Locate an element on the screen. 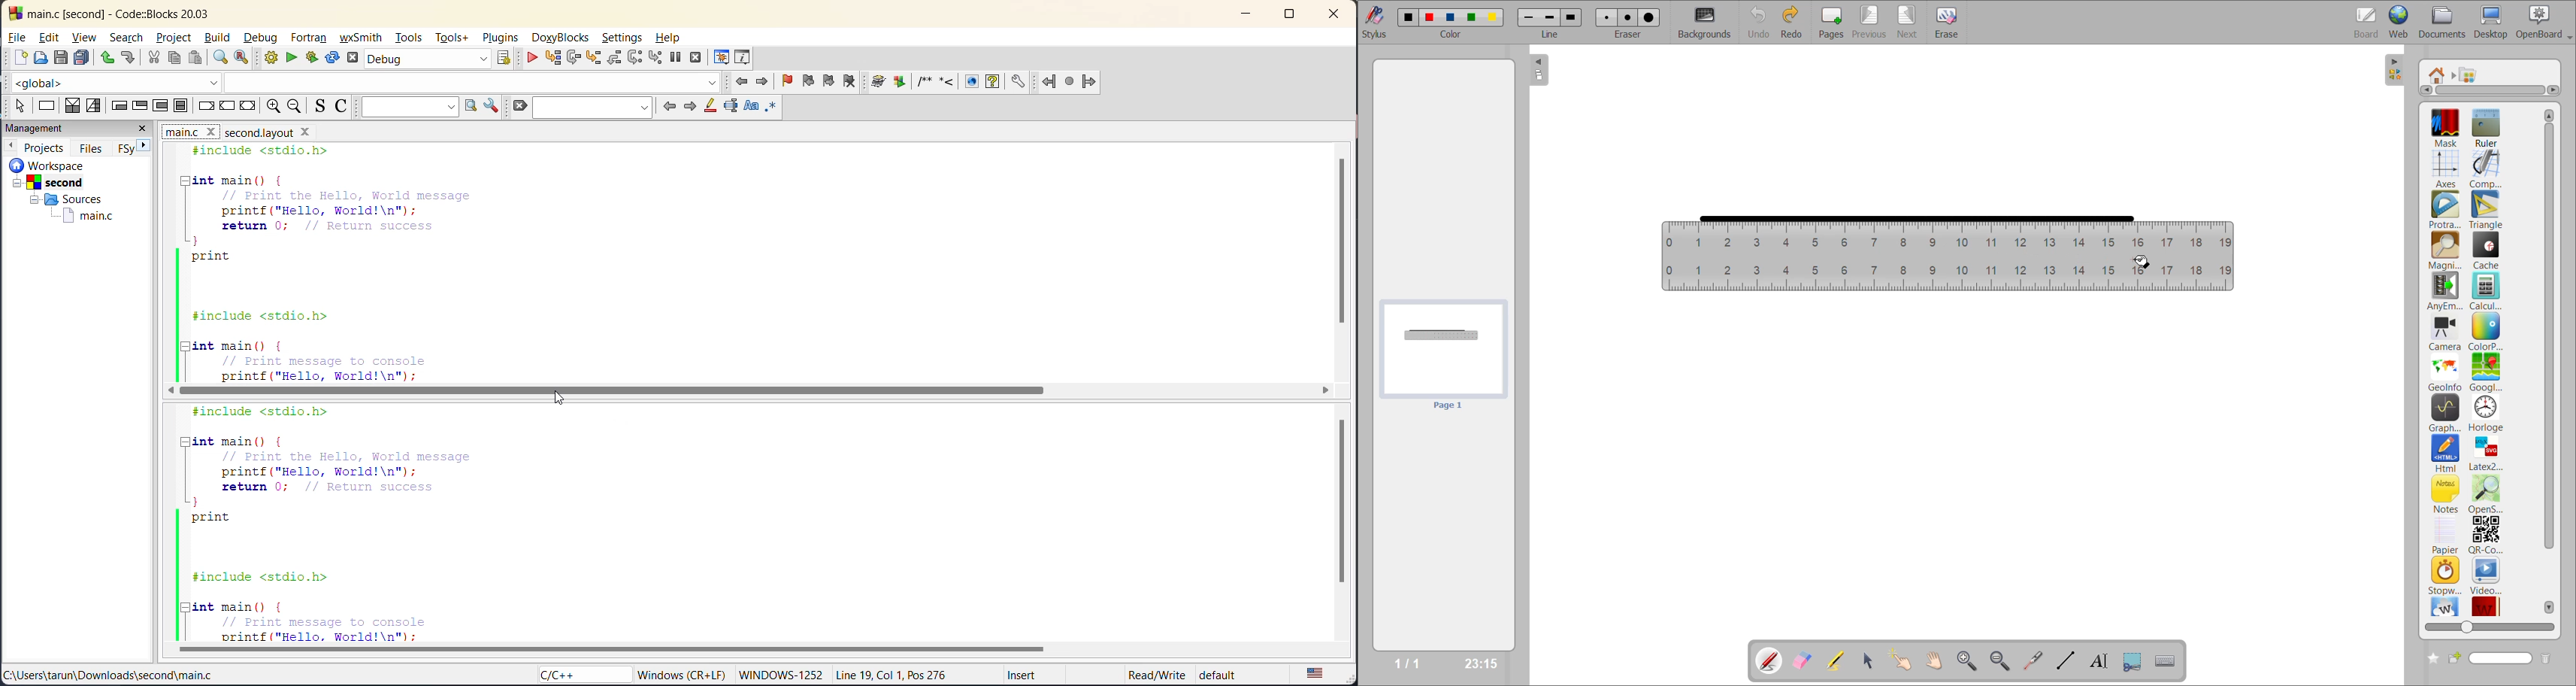  jump forward is located at coordinates (763, 83).